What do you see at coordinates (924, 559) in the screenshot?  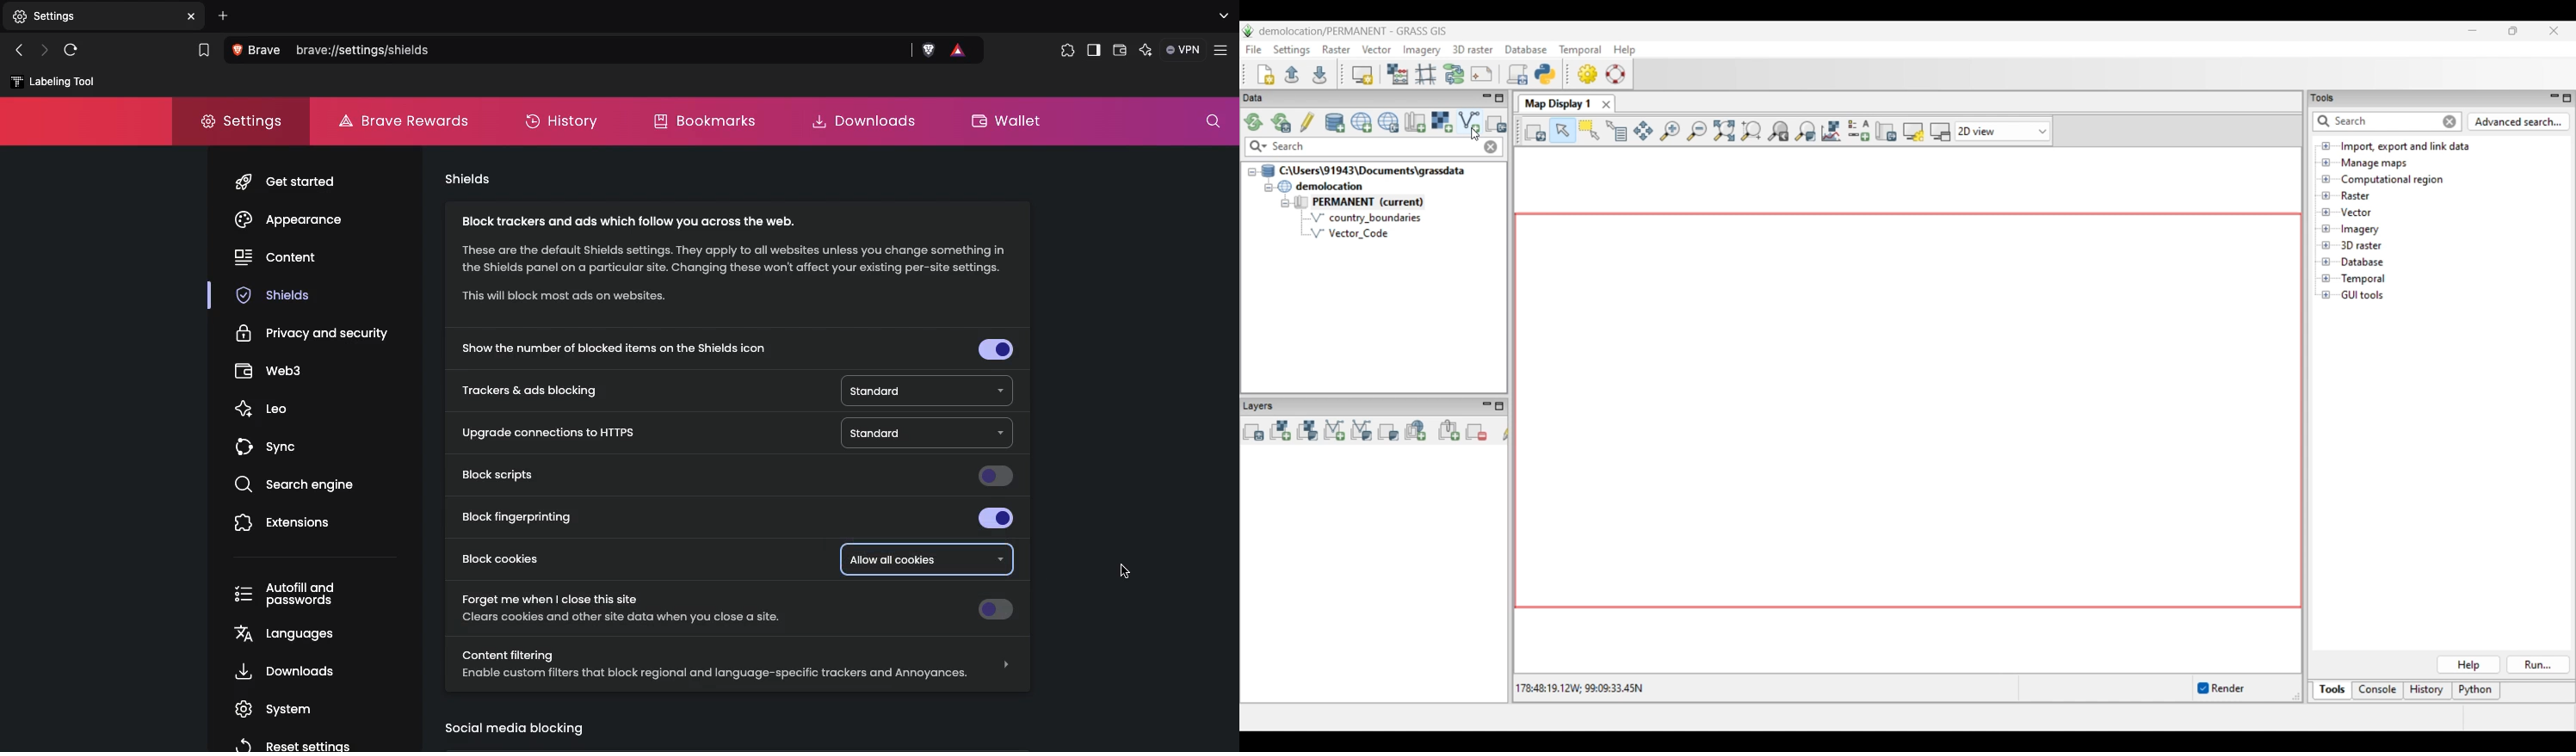 I see `Allowed all cookies ` at bounding box center [924, 559].